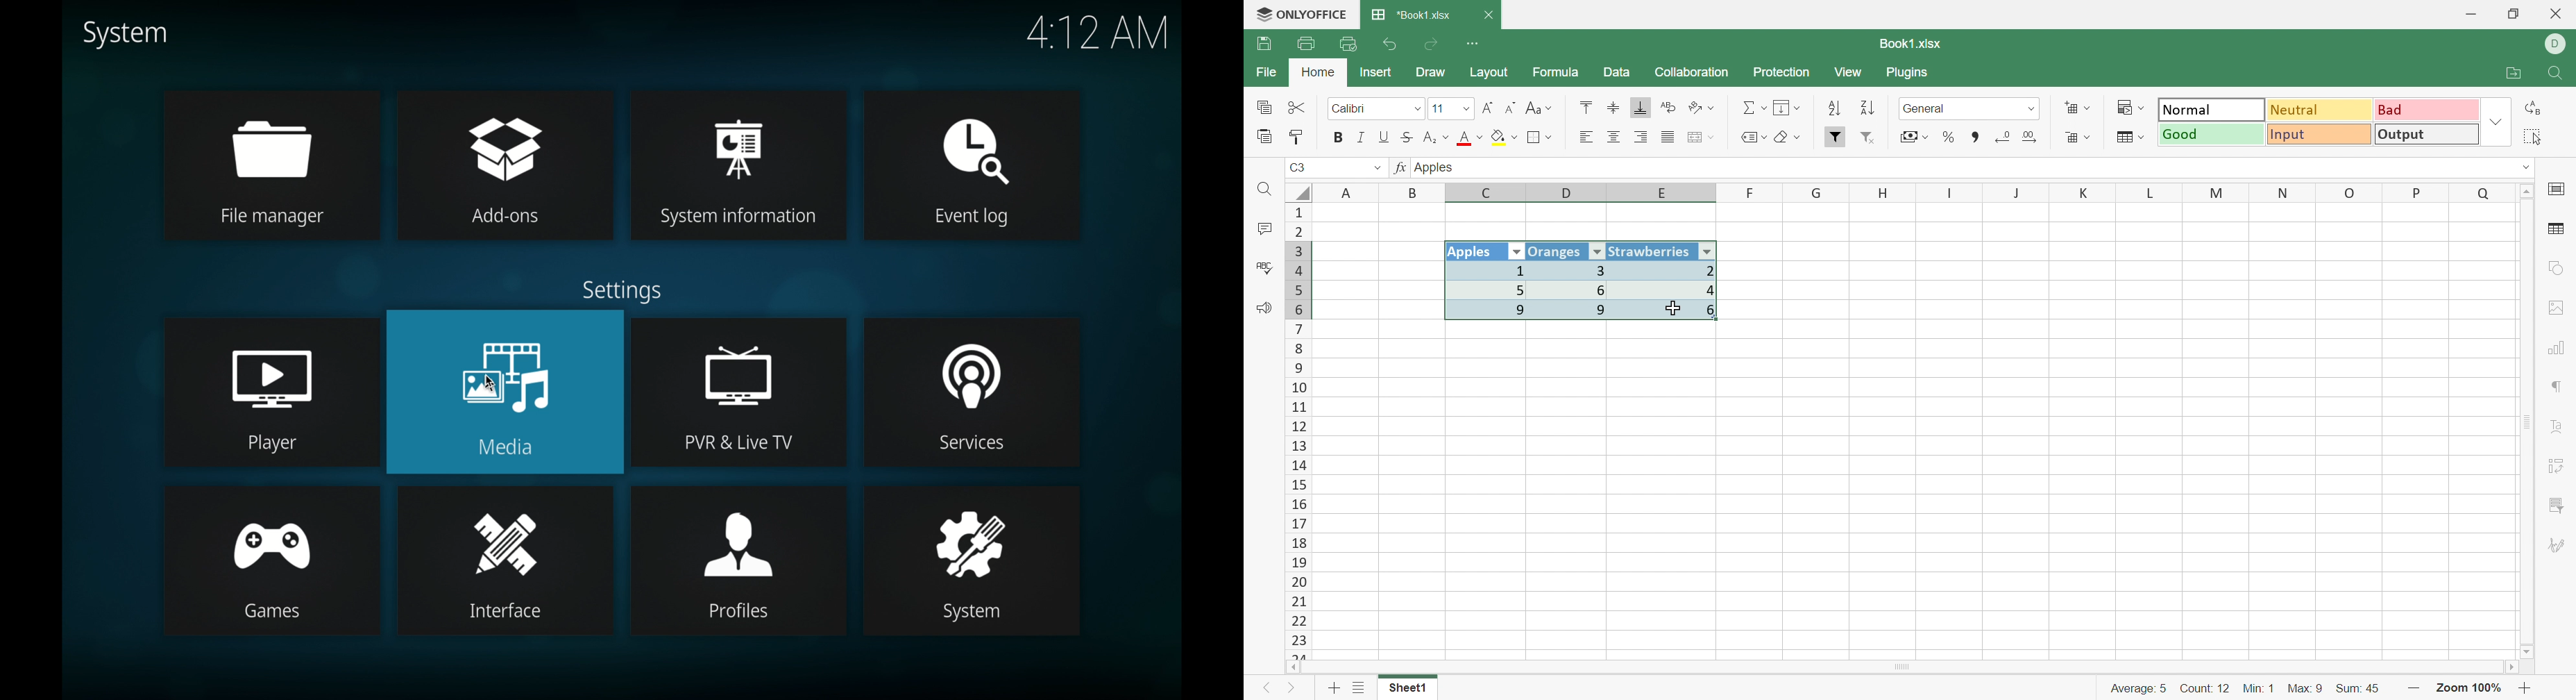 This screenshot has width=2576, height=700. I want to click on D, so click(2556, 44).